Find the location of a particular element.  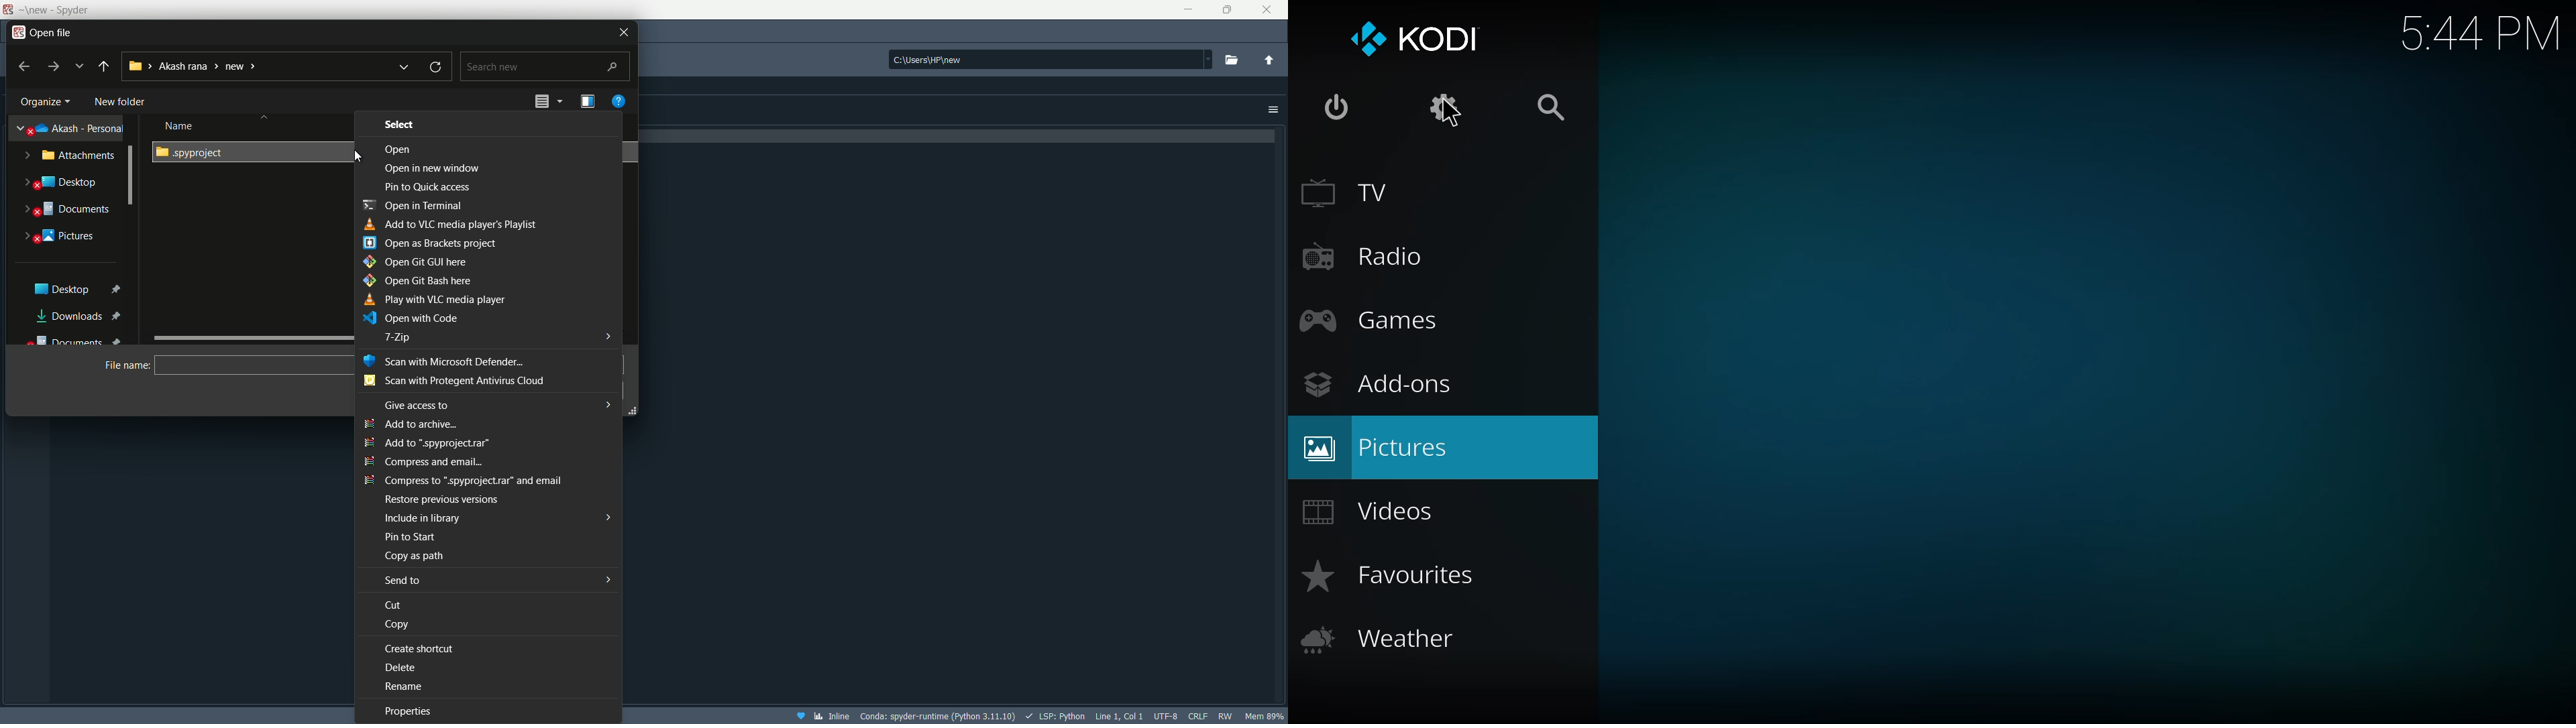

Scrollbar is located at coordinates (130, 174).